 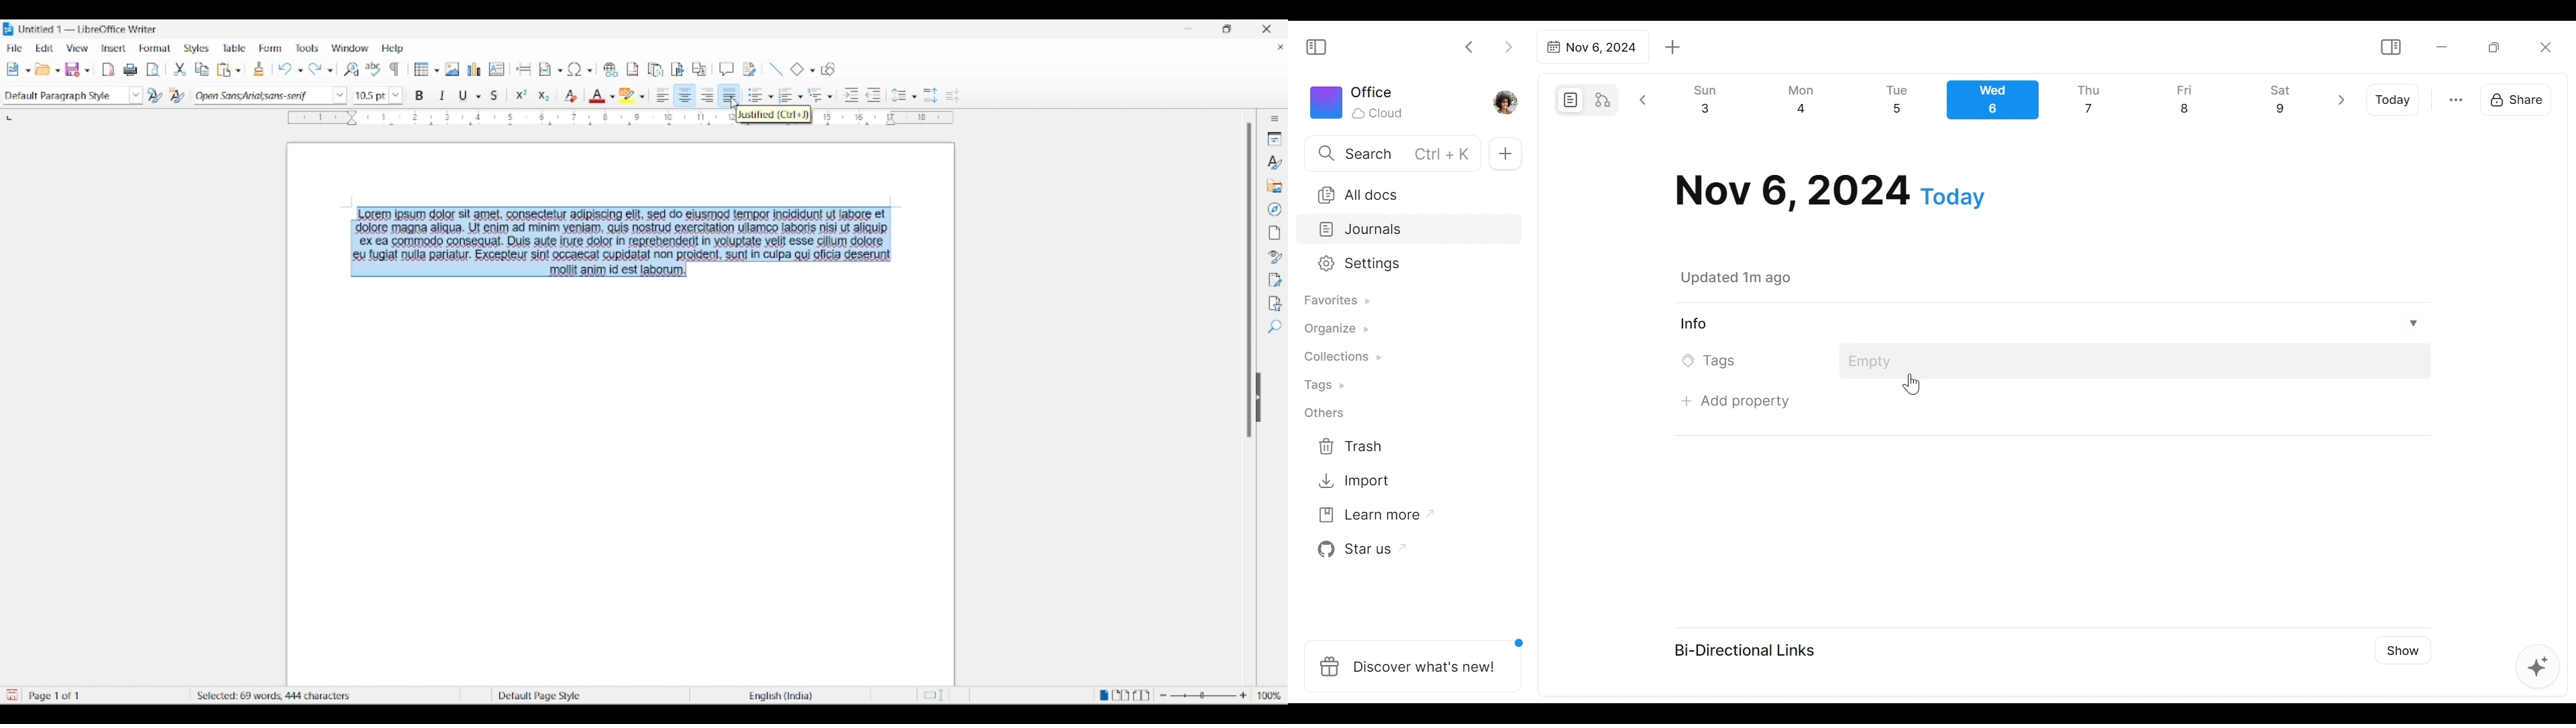 I want to click on Show interface in a smaller tab, so click(x=1226, y=28).